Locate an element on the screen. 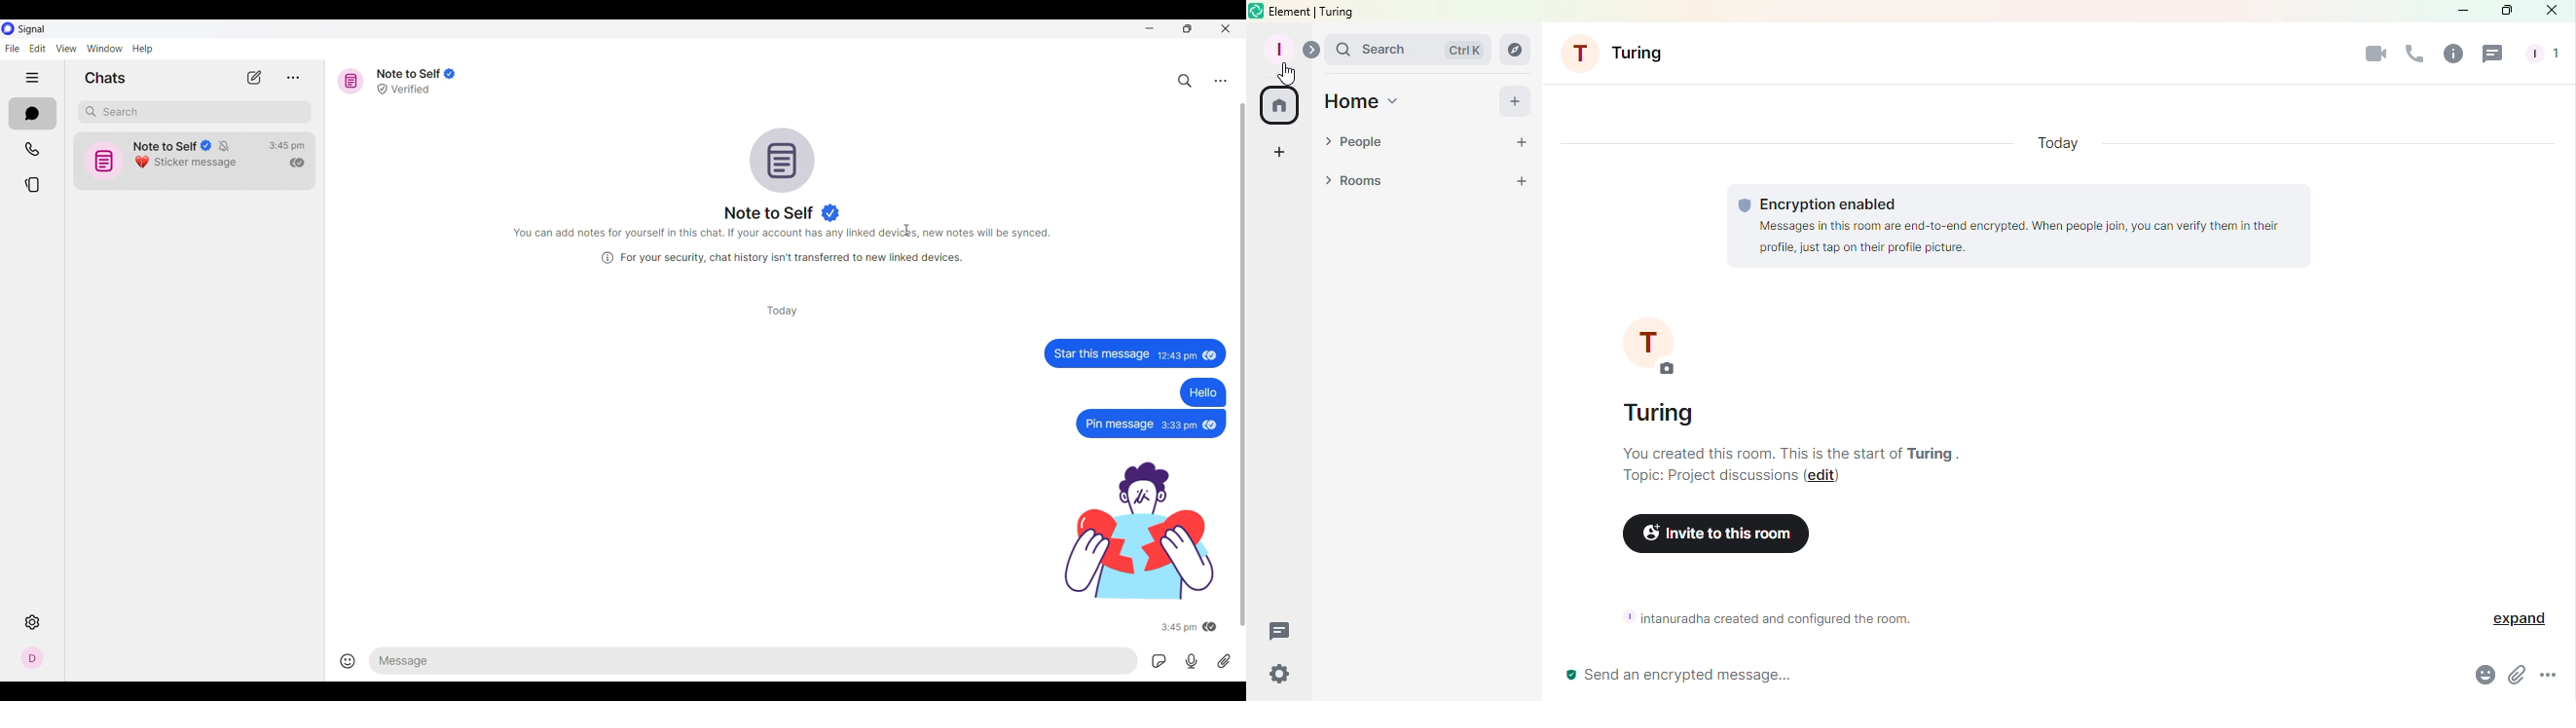  you created this room. this is the srart of is located at coordinates (1760, 453).